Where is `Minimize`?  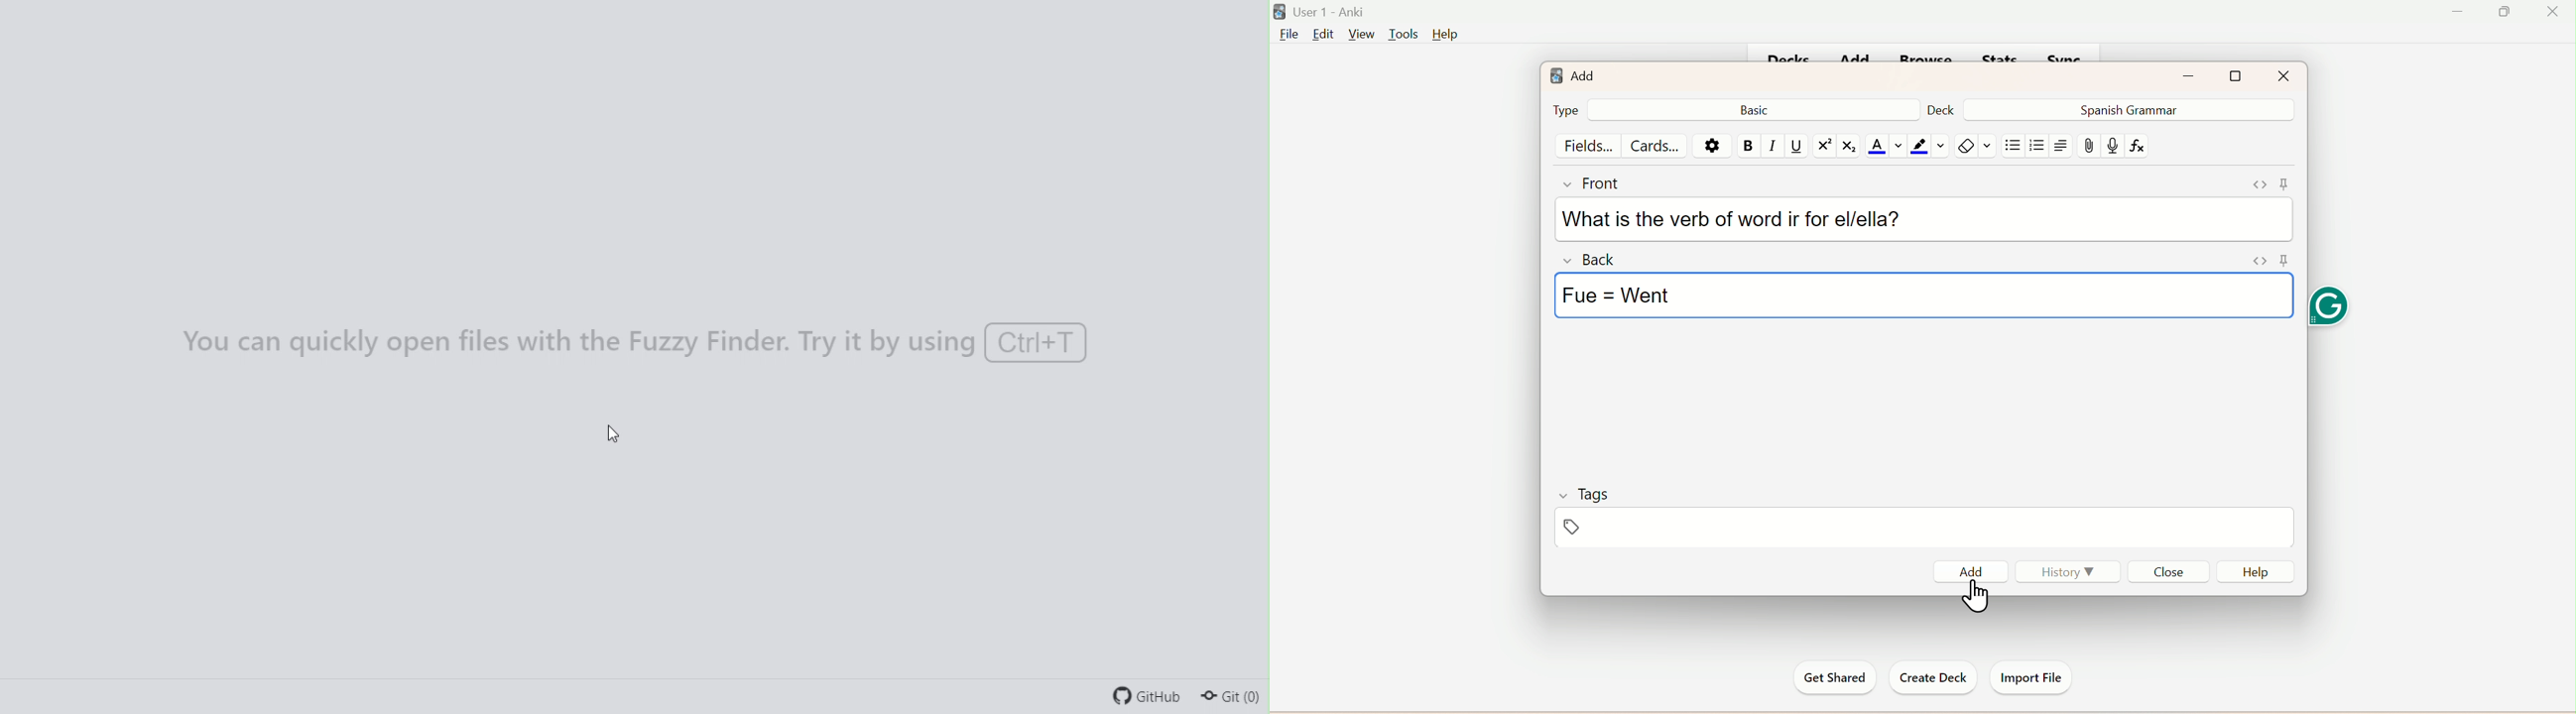 Minimize is located at coordinates (2461, 12).